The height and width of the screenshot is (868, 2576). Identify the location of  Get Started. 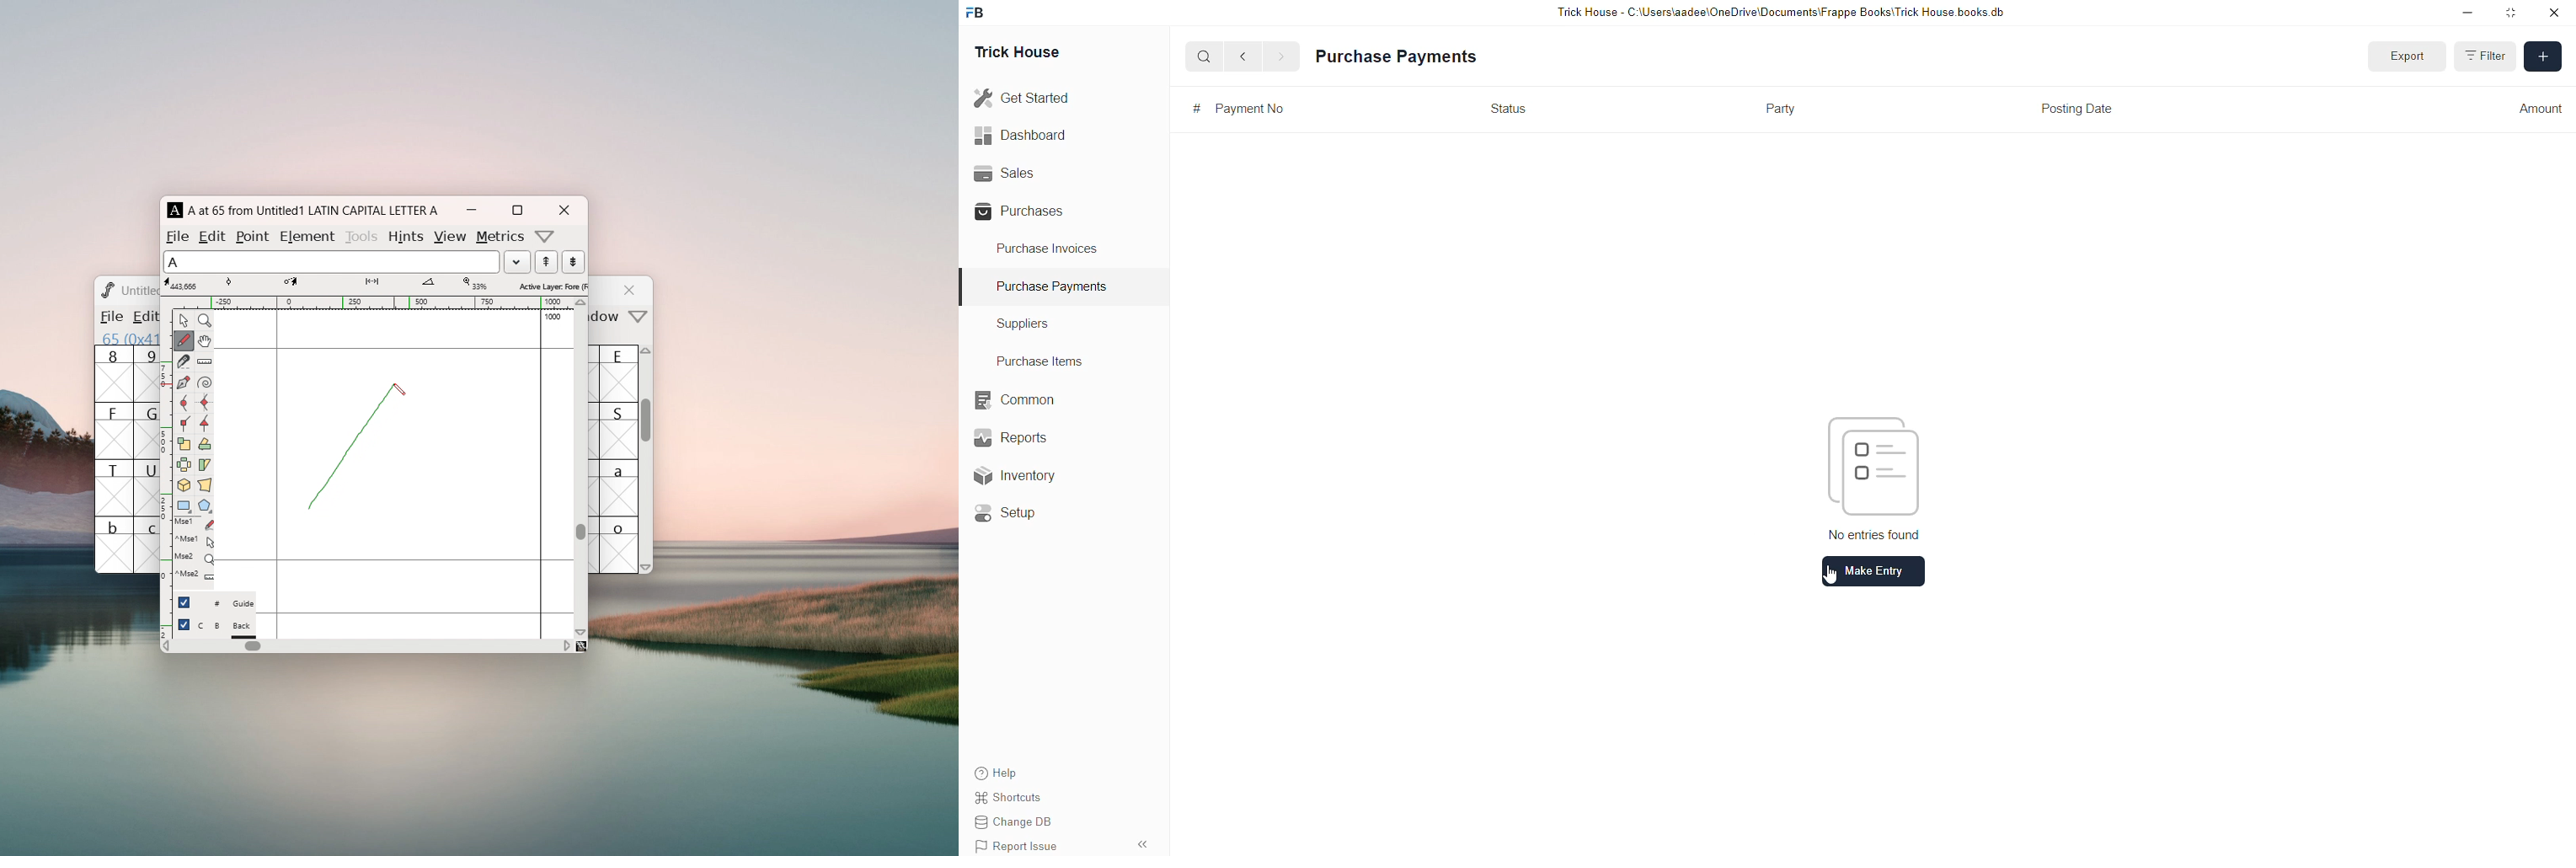
(1023, 96).